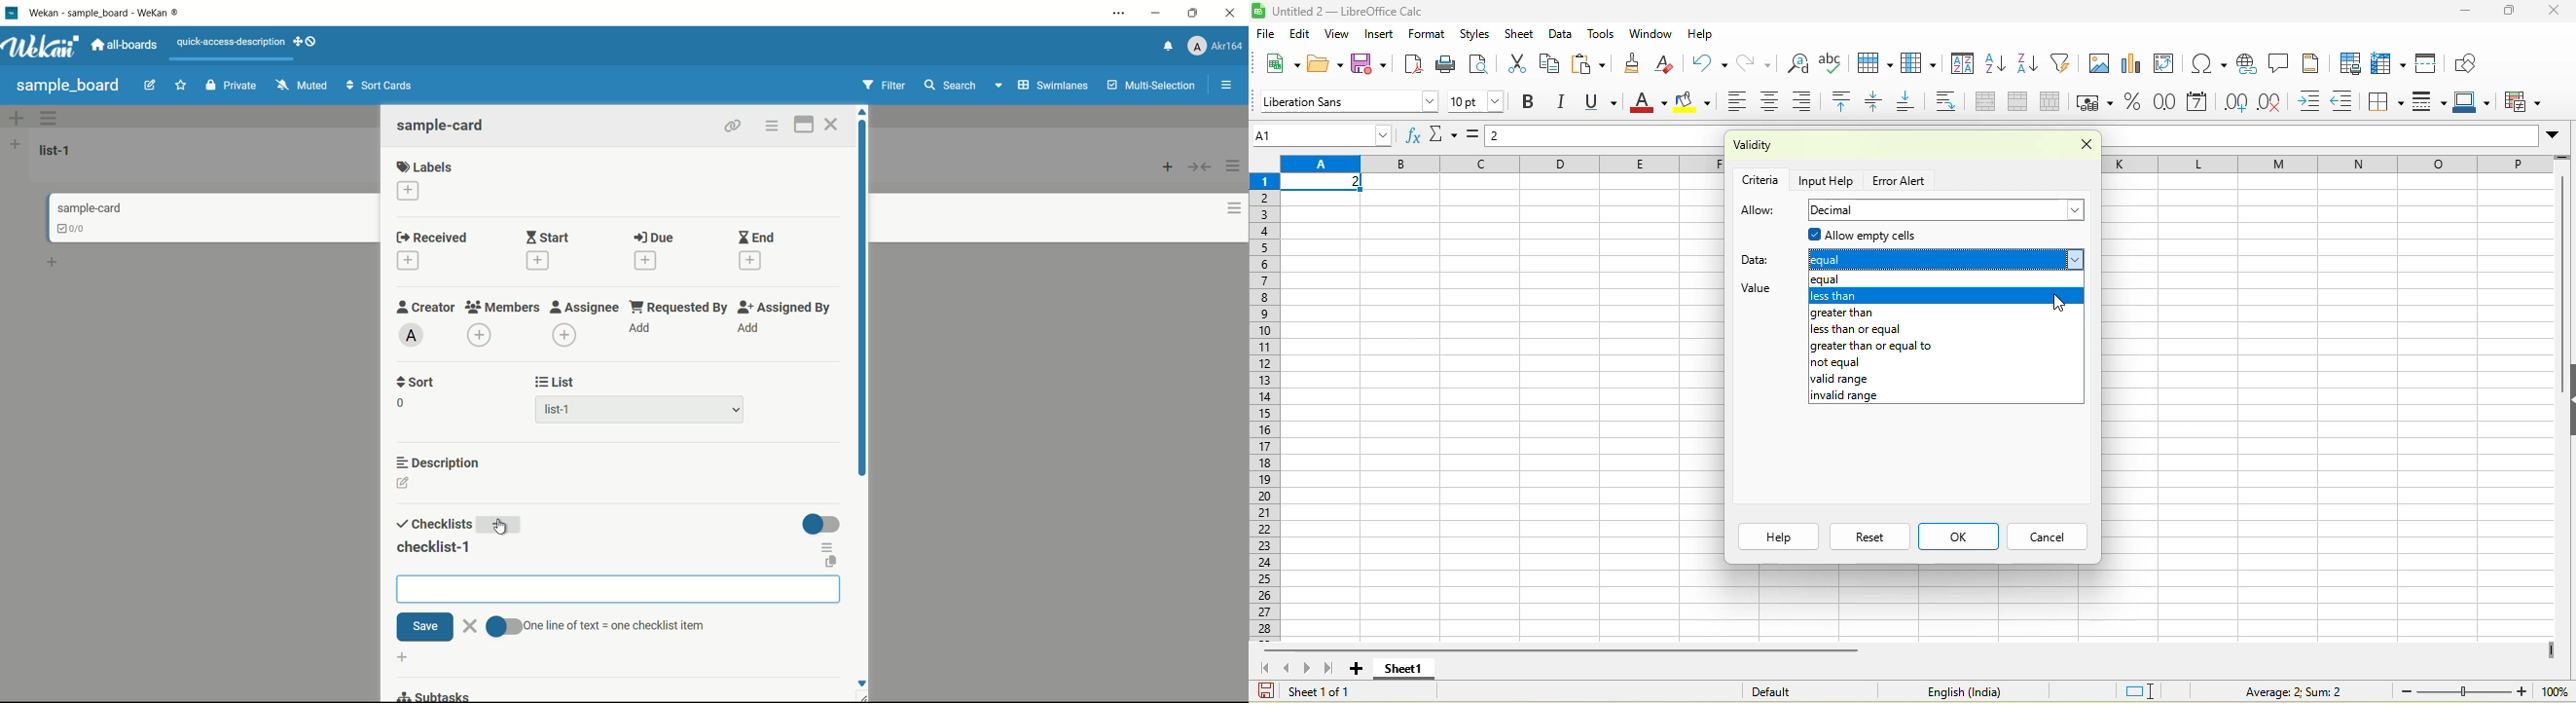 The width and height of the screenshot is (2576, 728). I want to click on notifications, so click(1167, 45).